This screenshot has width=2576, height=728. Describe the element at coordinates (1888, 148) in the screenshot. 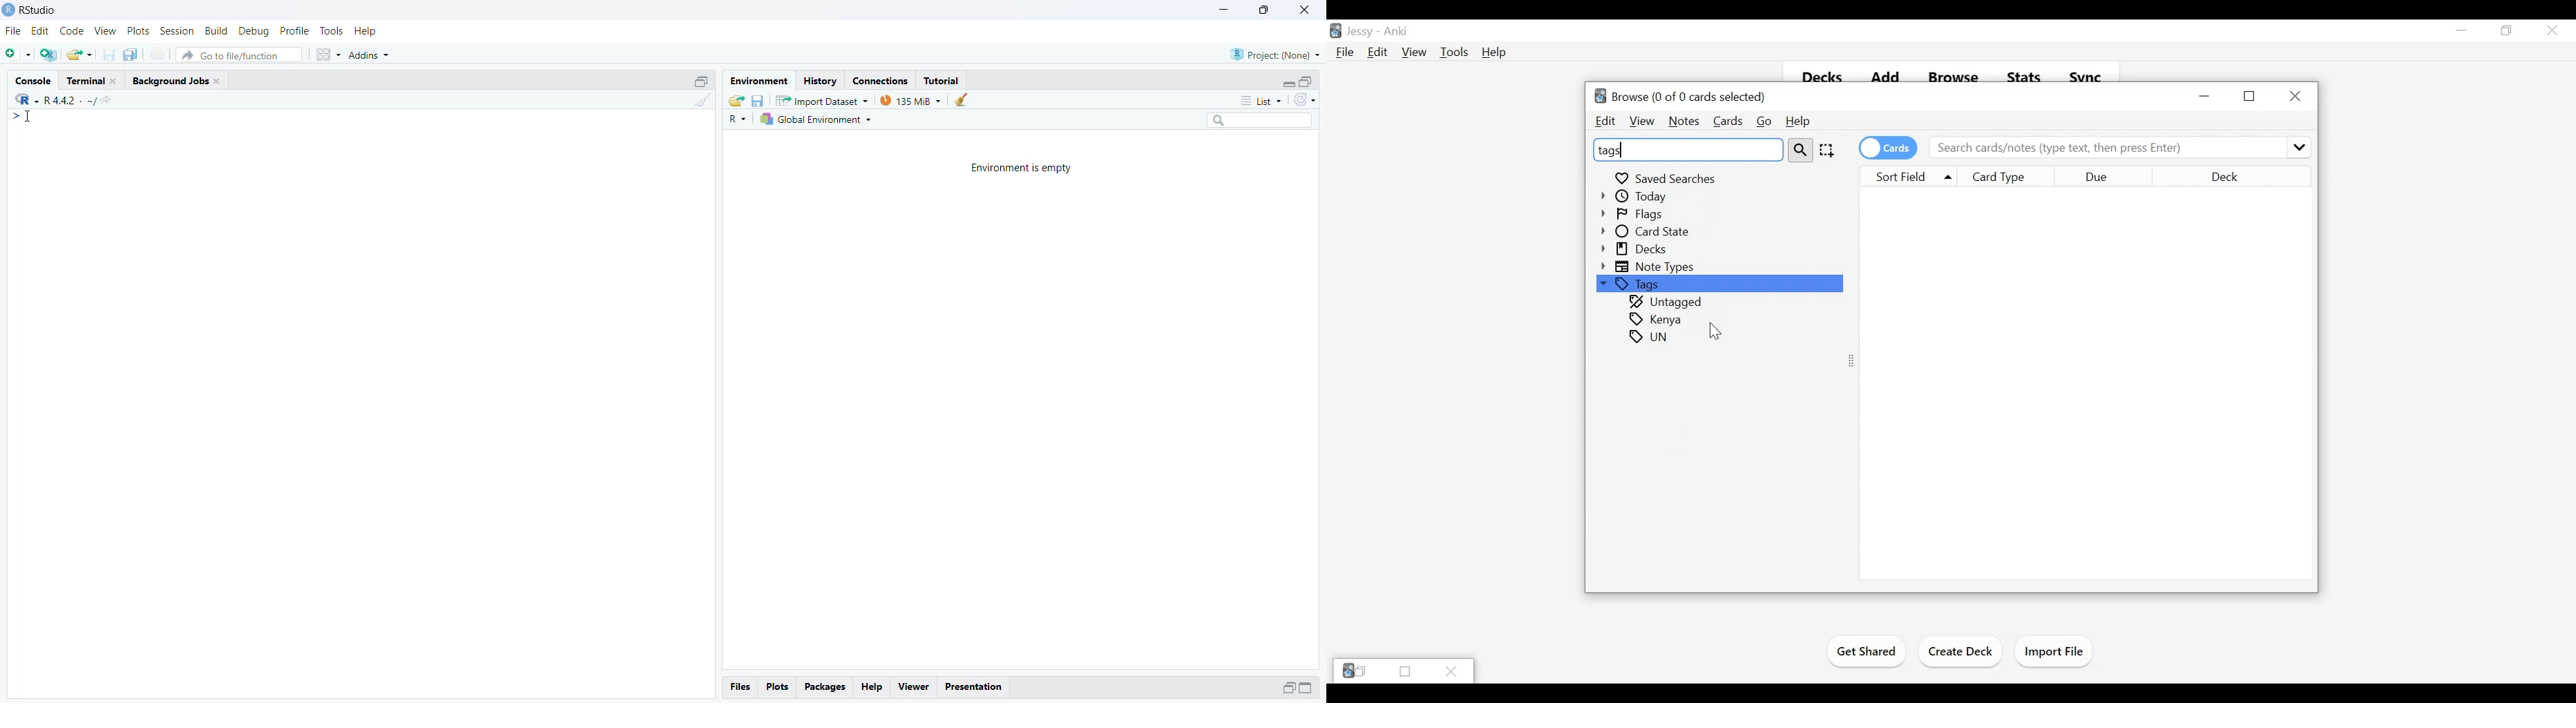

I see `Toggle Cards on/off` at that location.